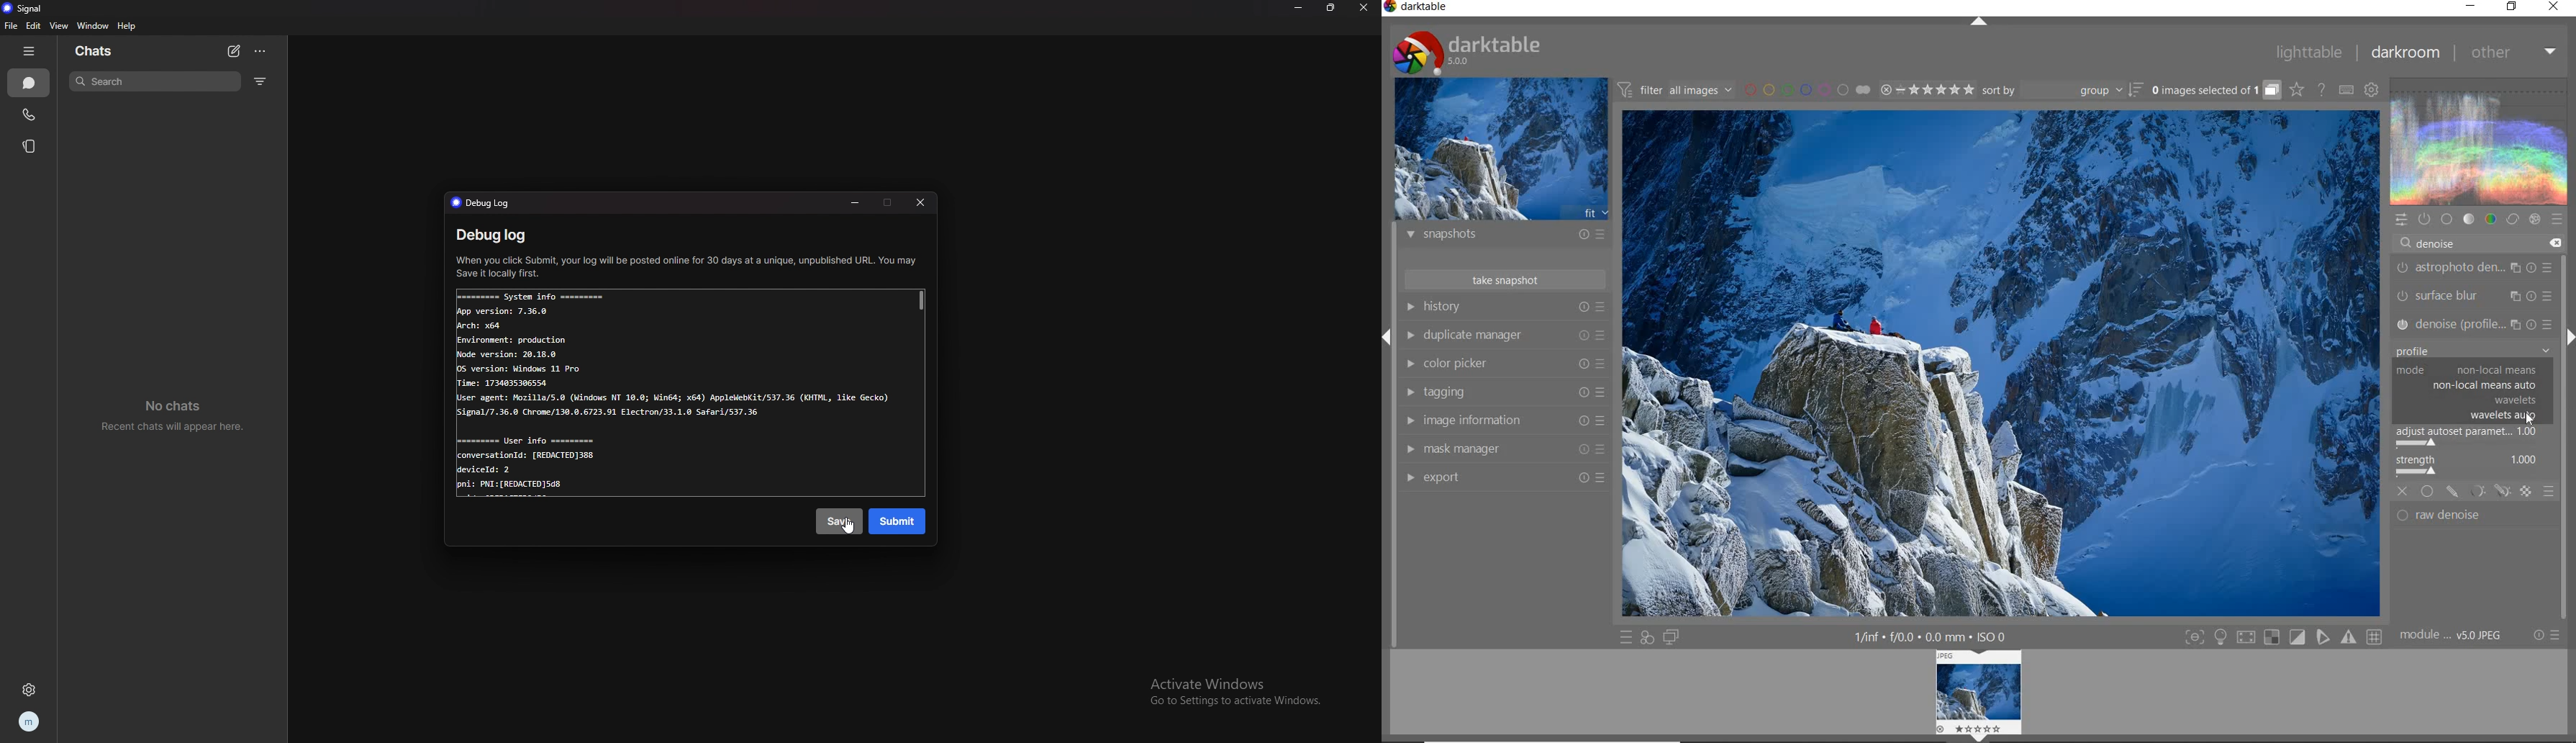  I want to click on minimize, so click(1300, 7).